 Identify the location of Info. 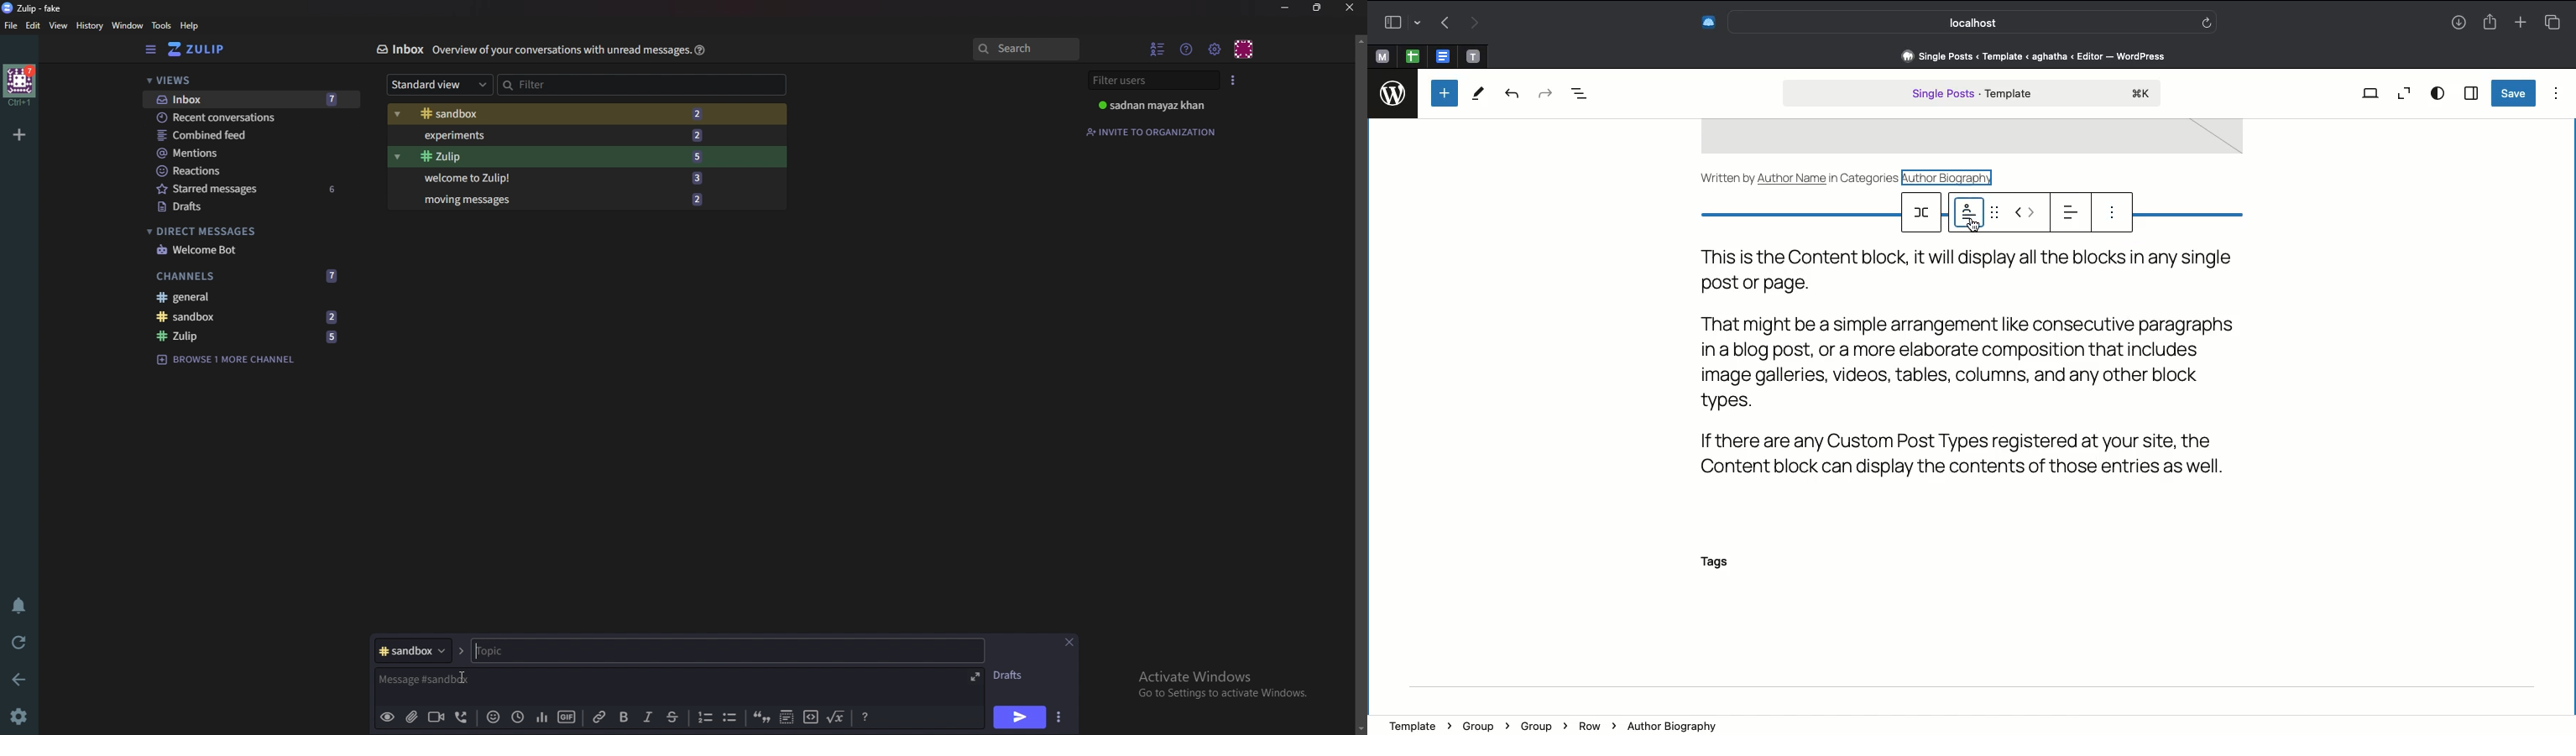
(561, 49).